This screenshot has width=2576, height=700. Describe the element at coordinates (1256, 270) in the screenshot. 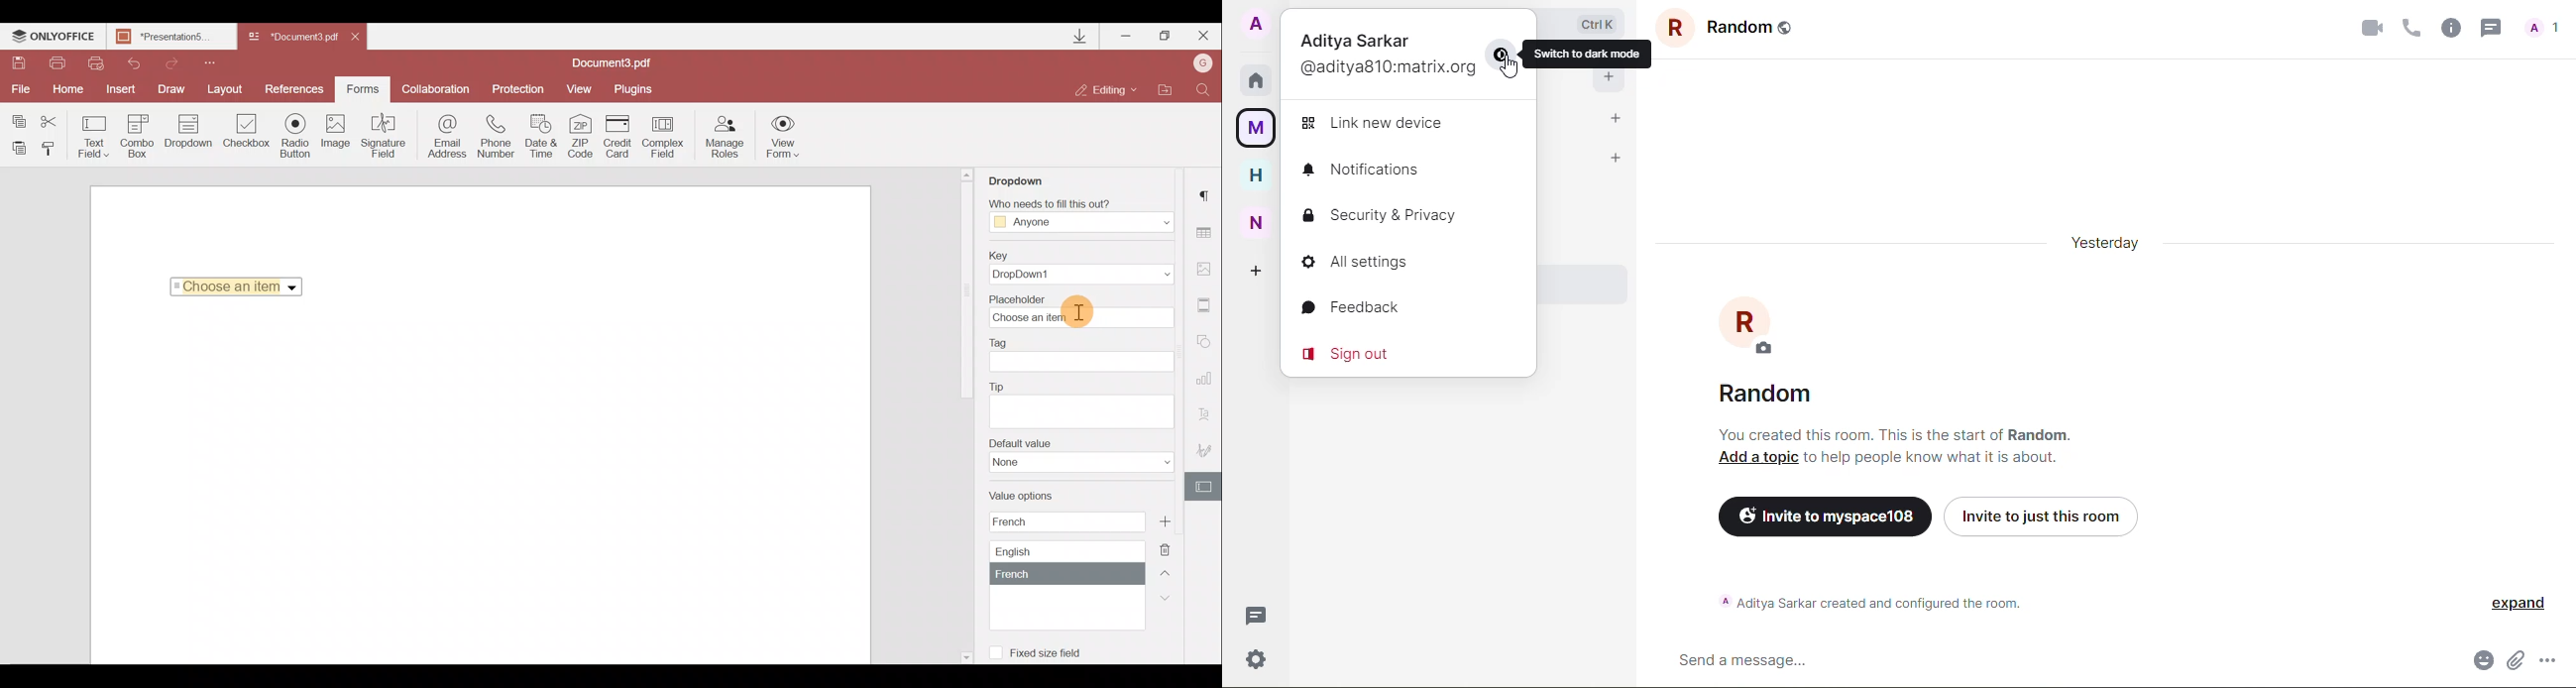

I see `add` at that location.